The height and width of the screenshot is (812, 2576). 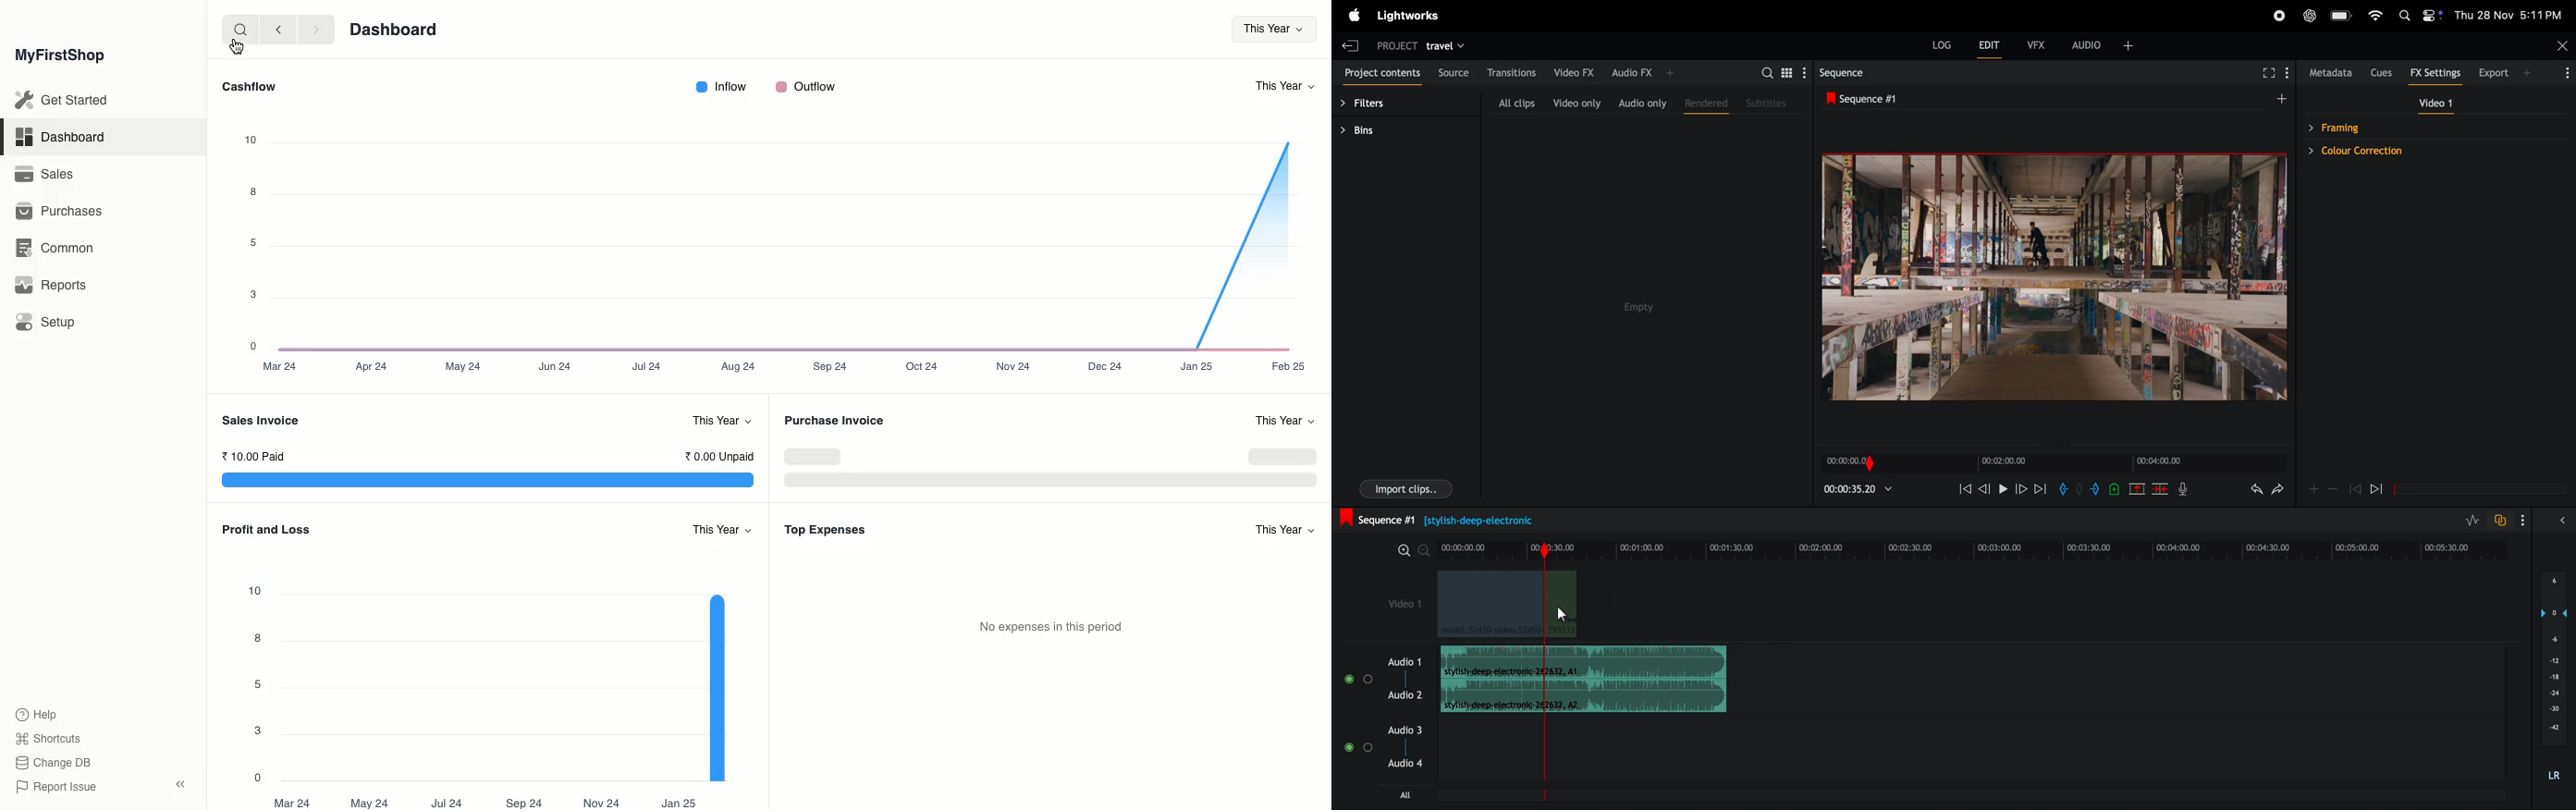 I want to click on subtitles, so click(x=1768, y=105).